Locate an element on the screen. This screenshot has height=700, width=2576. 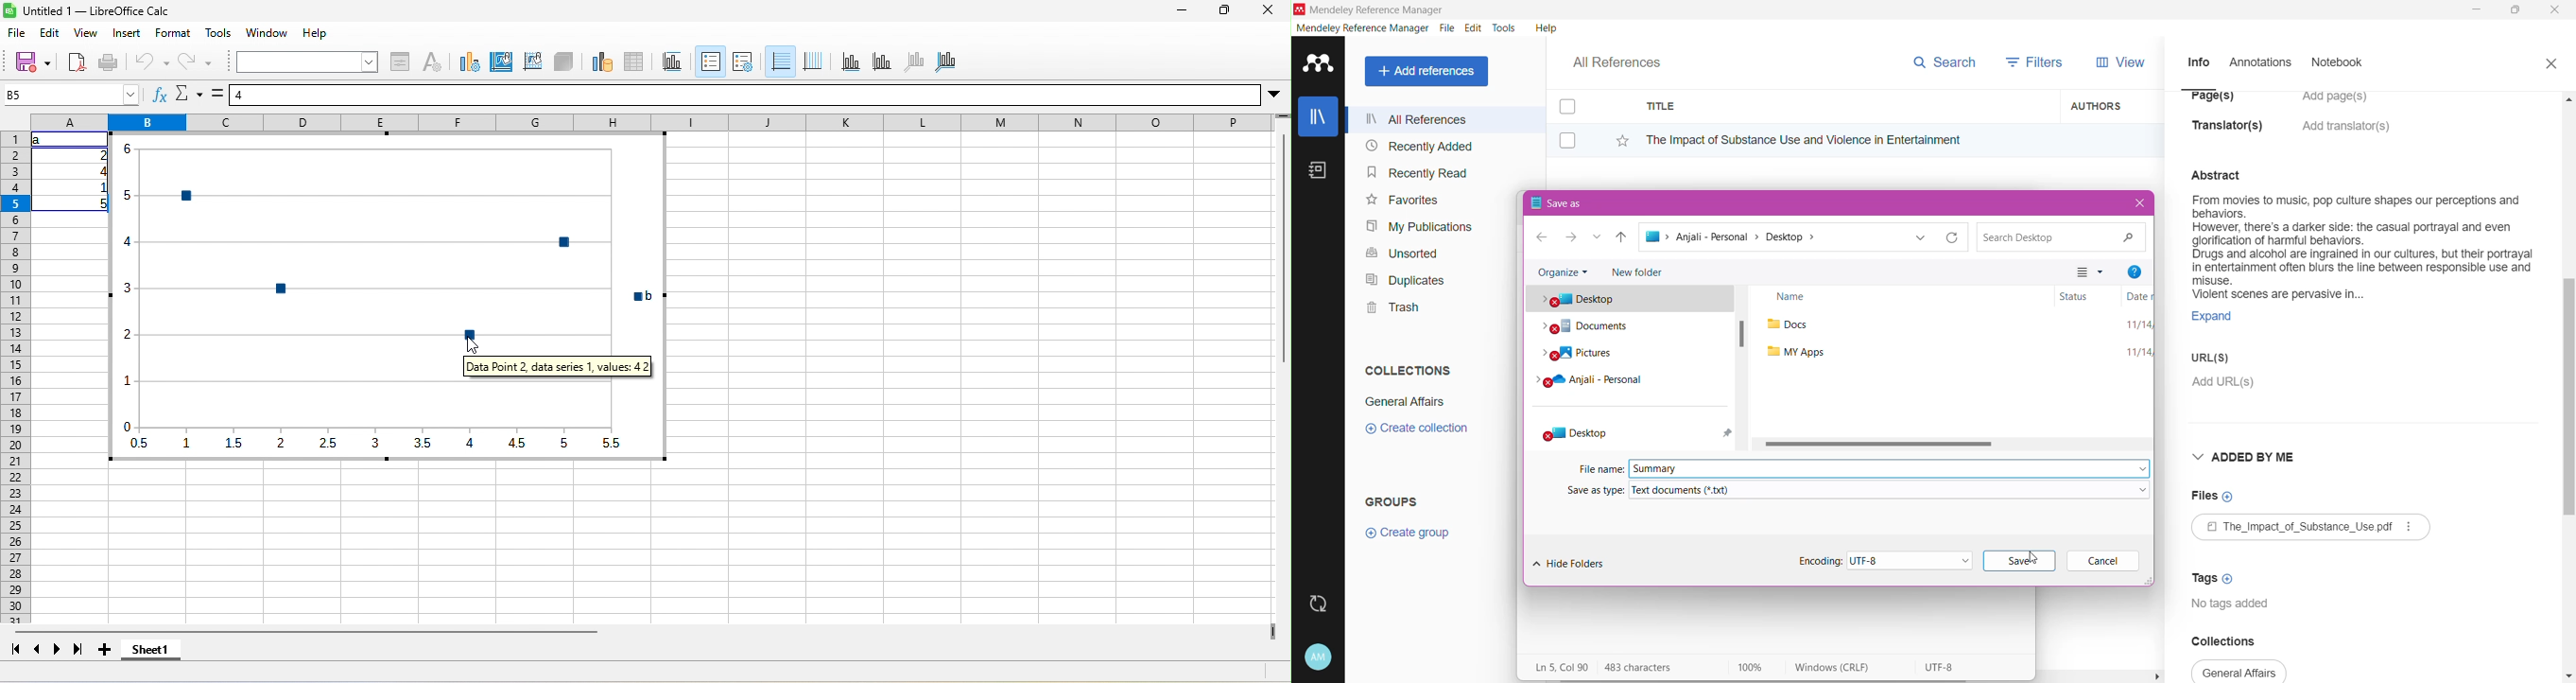
tools is located at coordinates (218, 33).